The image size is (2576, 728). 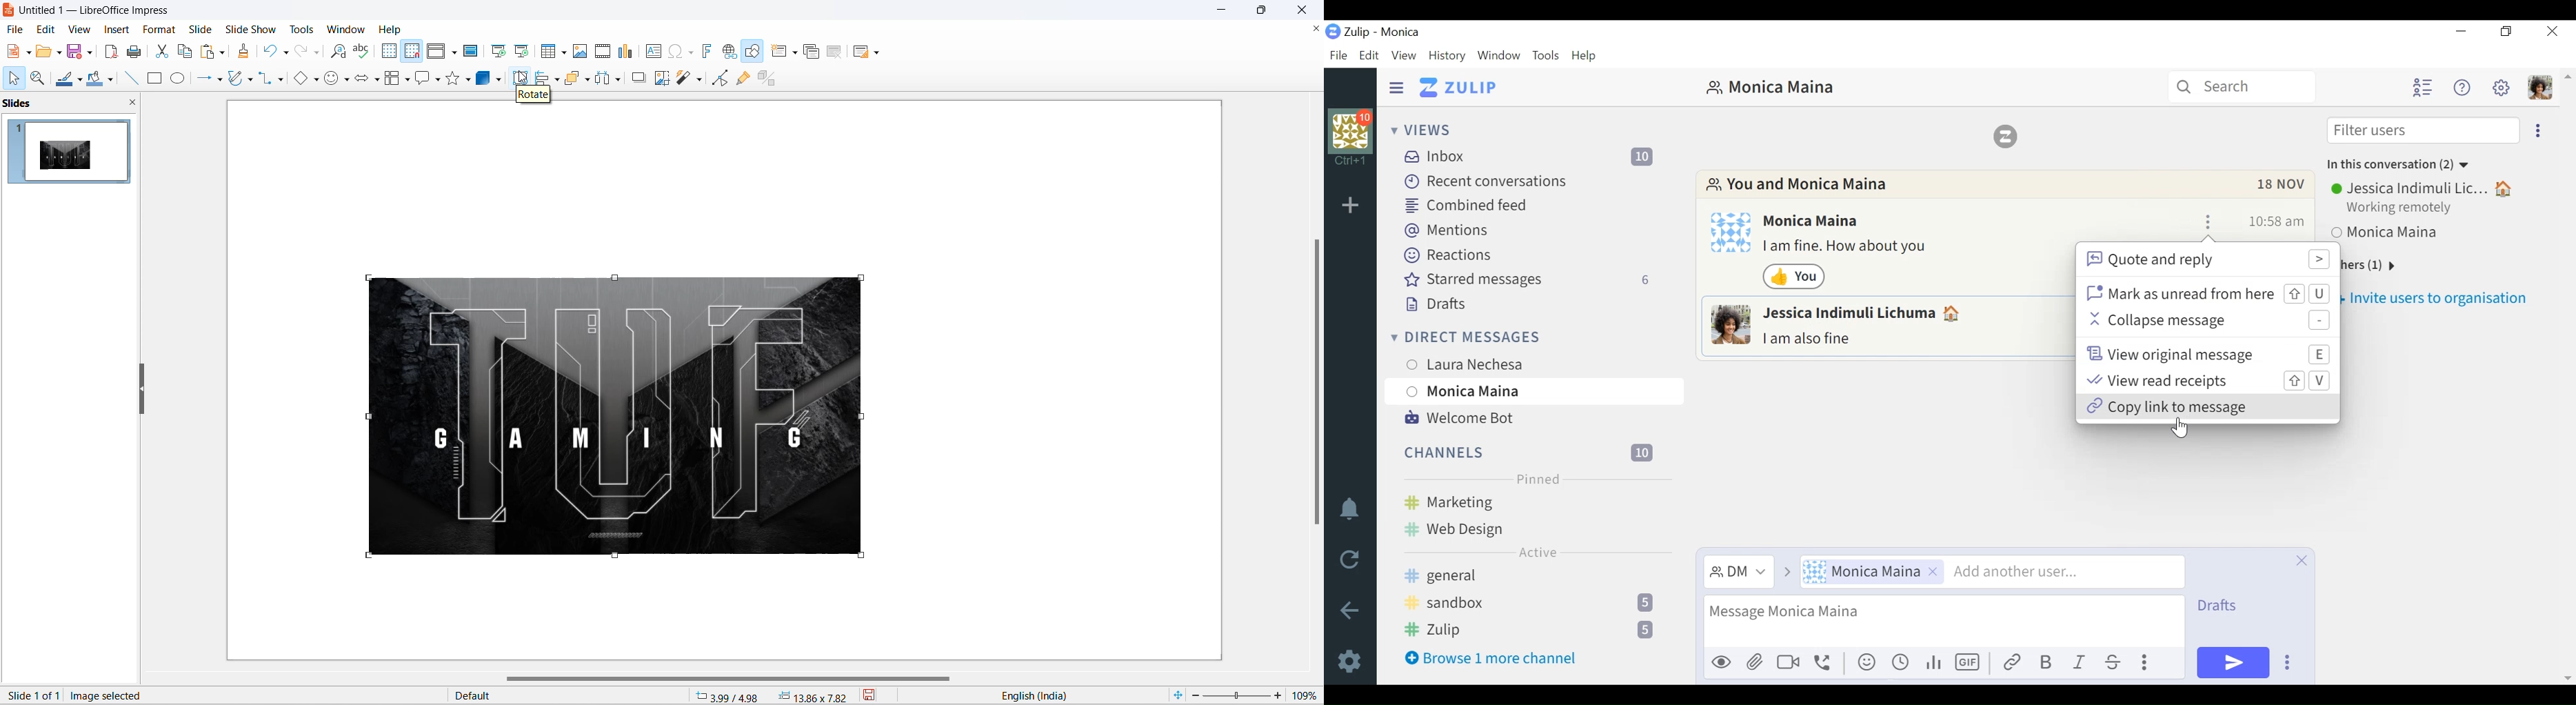 I want to click on Profile photo, so click(x=1730, y=325).